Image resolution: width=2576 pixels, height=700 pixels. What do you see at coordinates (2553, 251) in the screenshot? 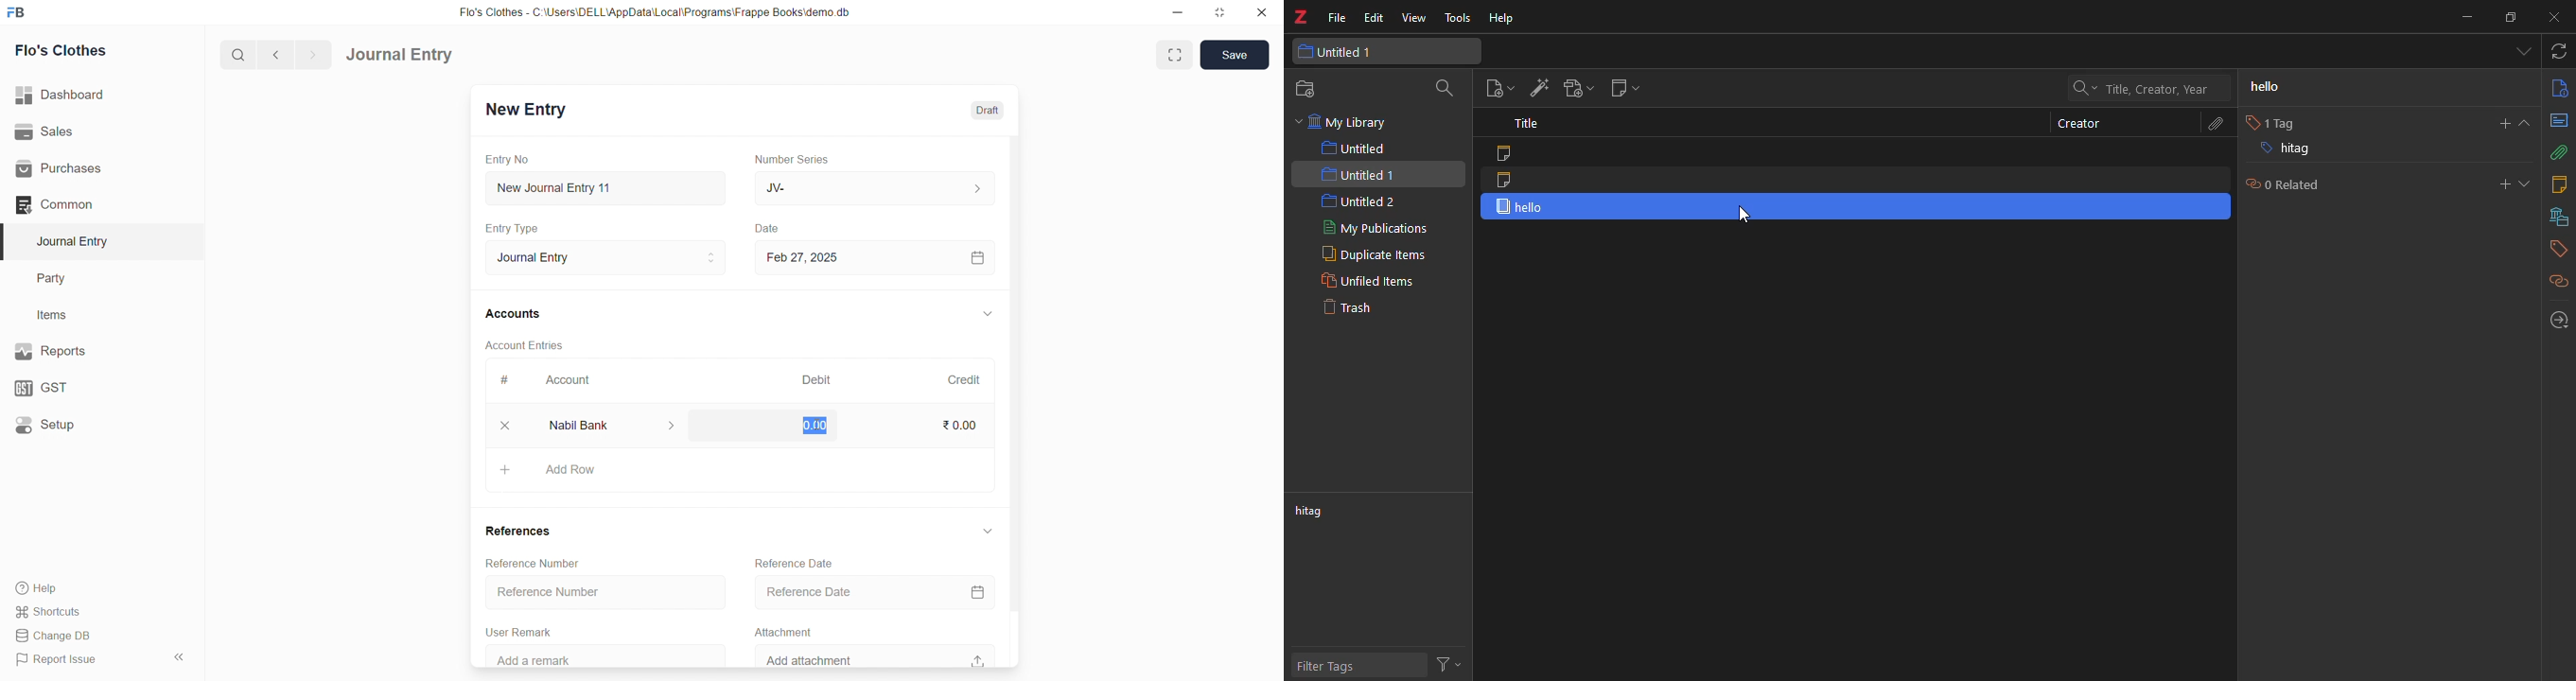
I see `tags` at bounding box center [2553, 251].